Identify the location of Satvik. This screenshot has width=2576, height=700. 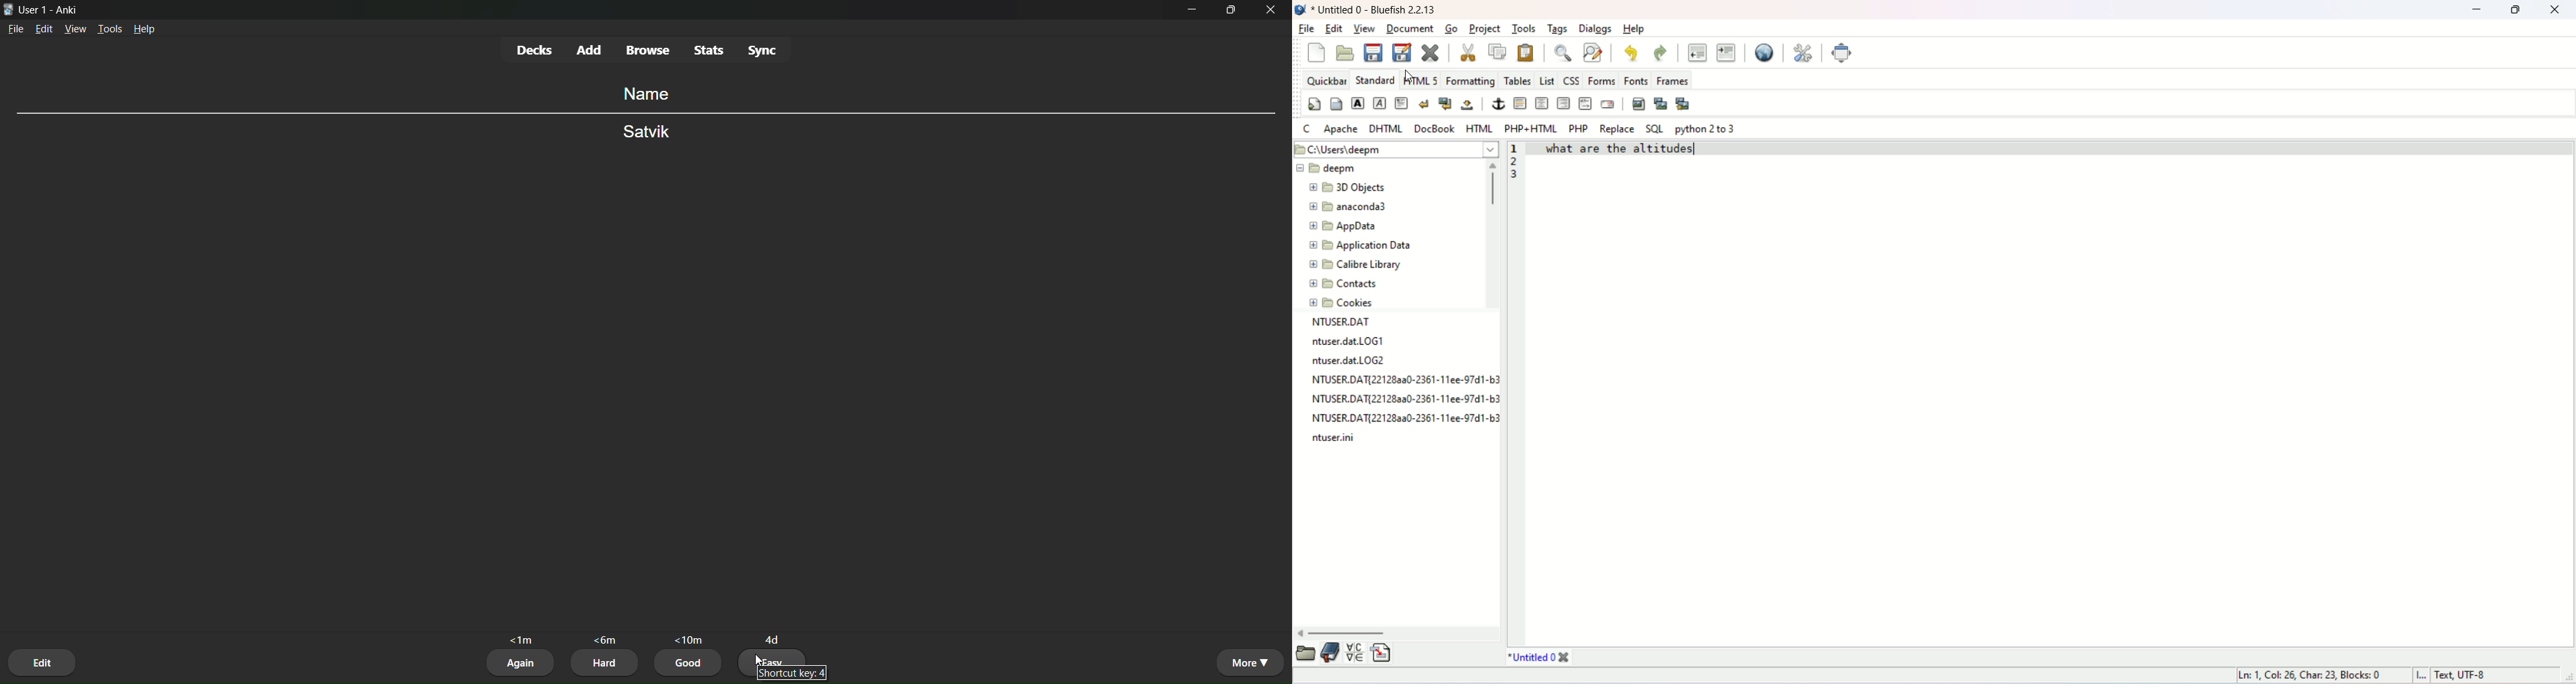
(647, 133).